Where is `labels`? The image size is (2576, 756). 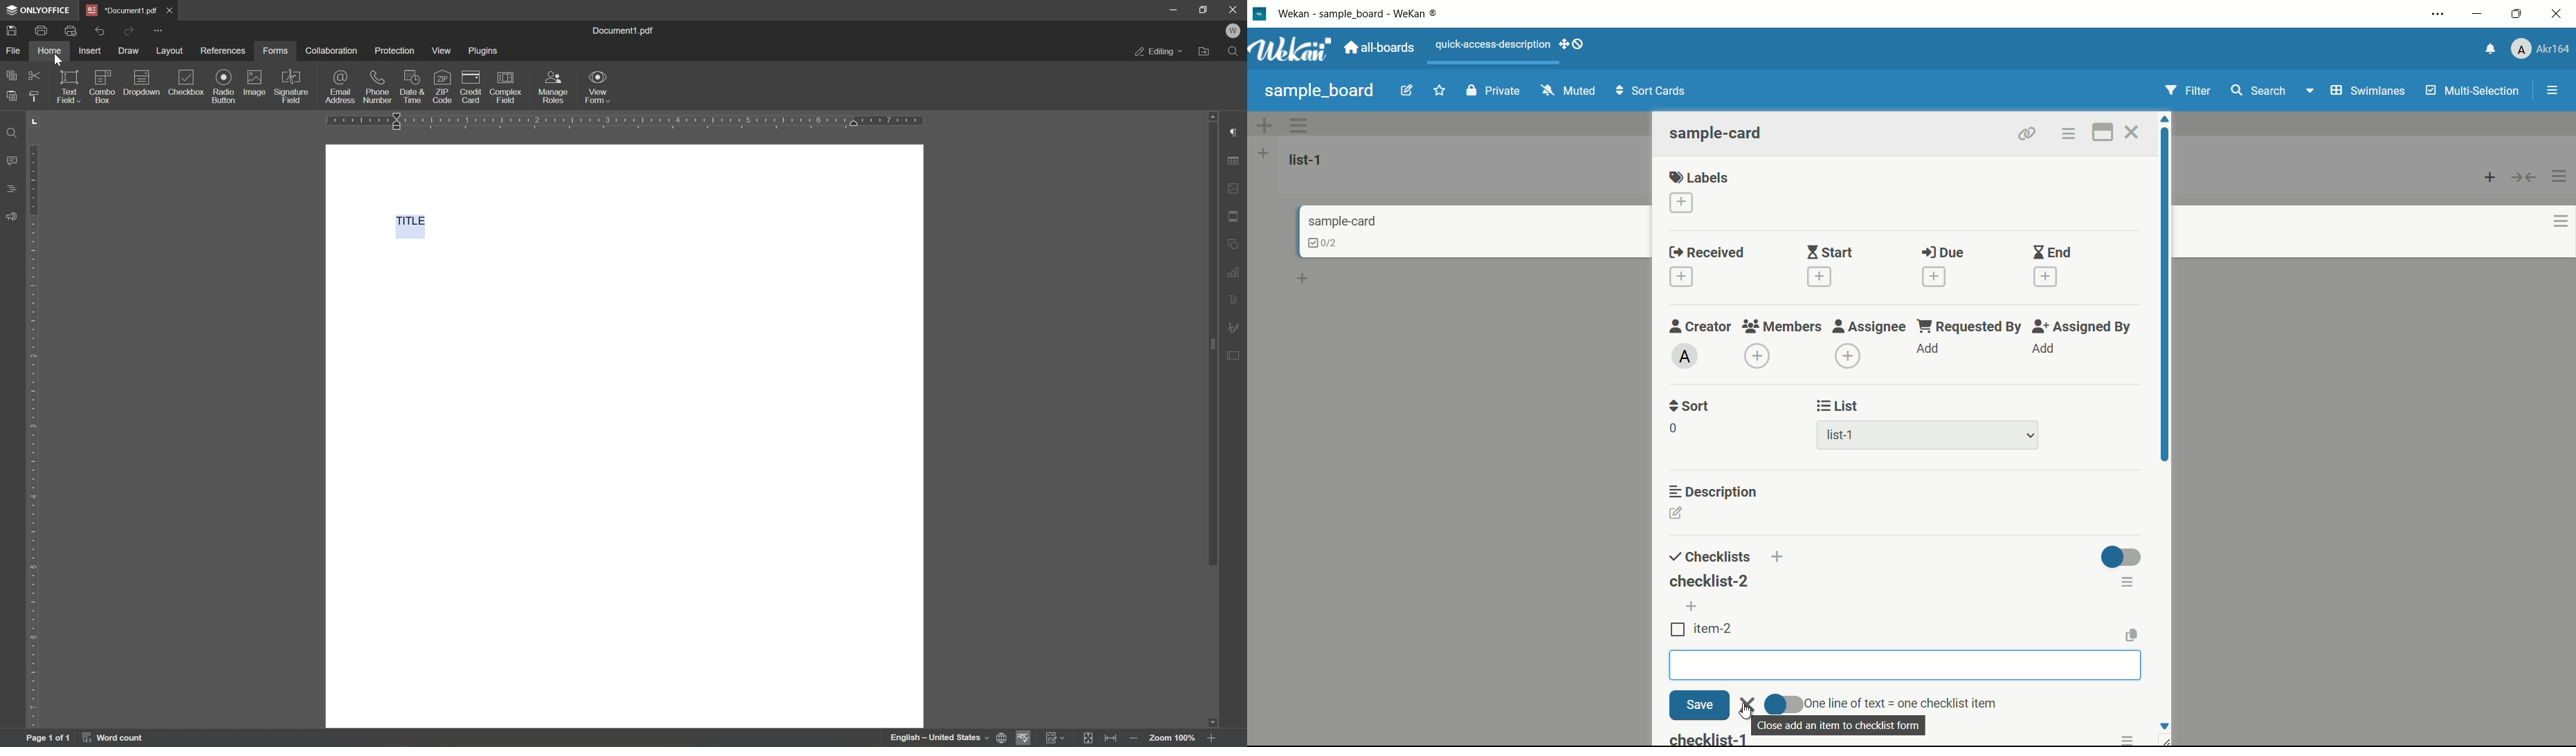
labels is located at coordinates (1699, 176).